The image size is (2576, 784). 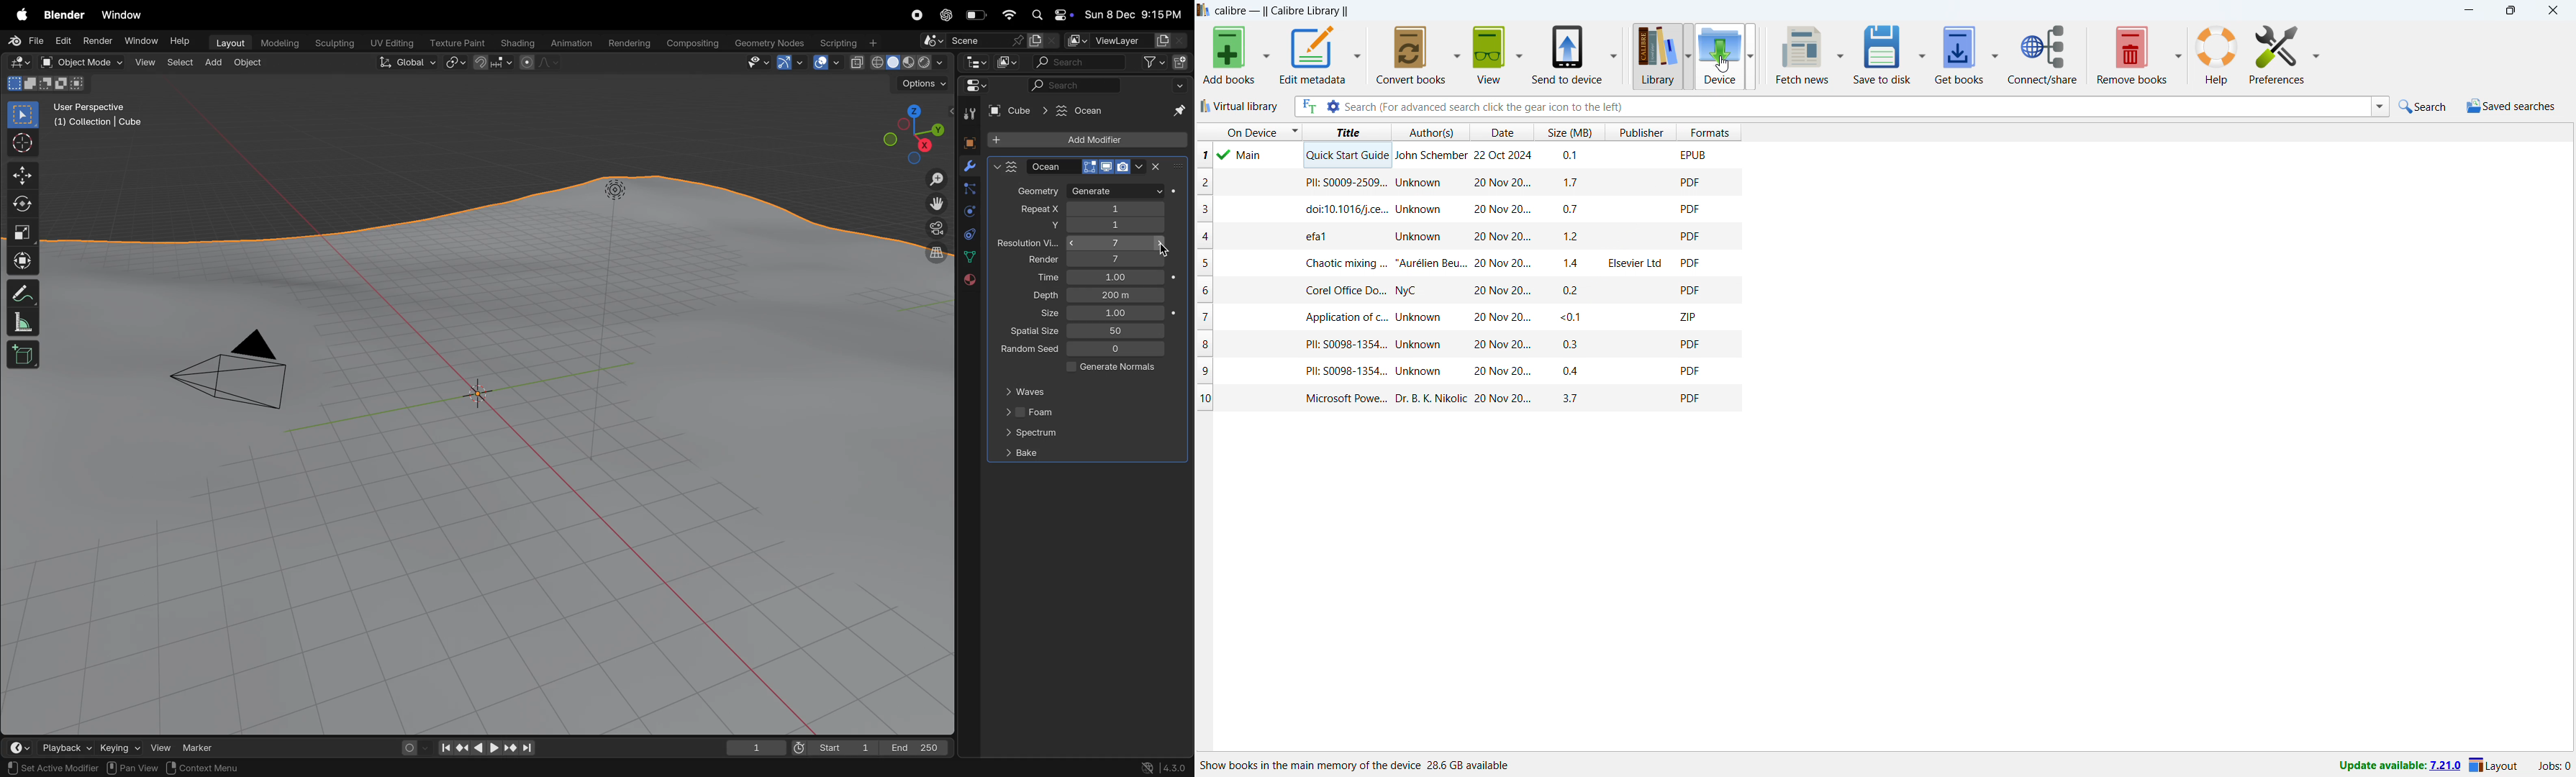 I want to click on material, so click(x=968, y=280).